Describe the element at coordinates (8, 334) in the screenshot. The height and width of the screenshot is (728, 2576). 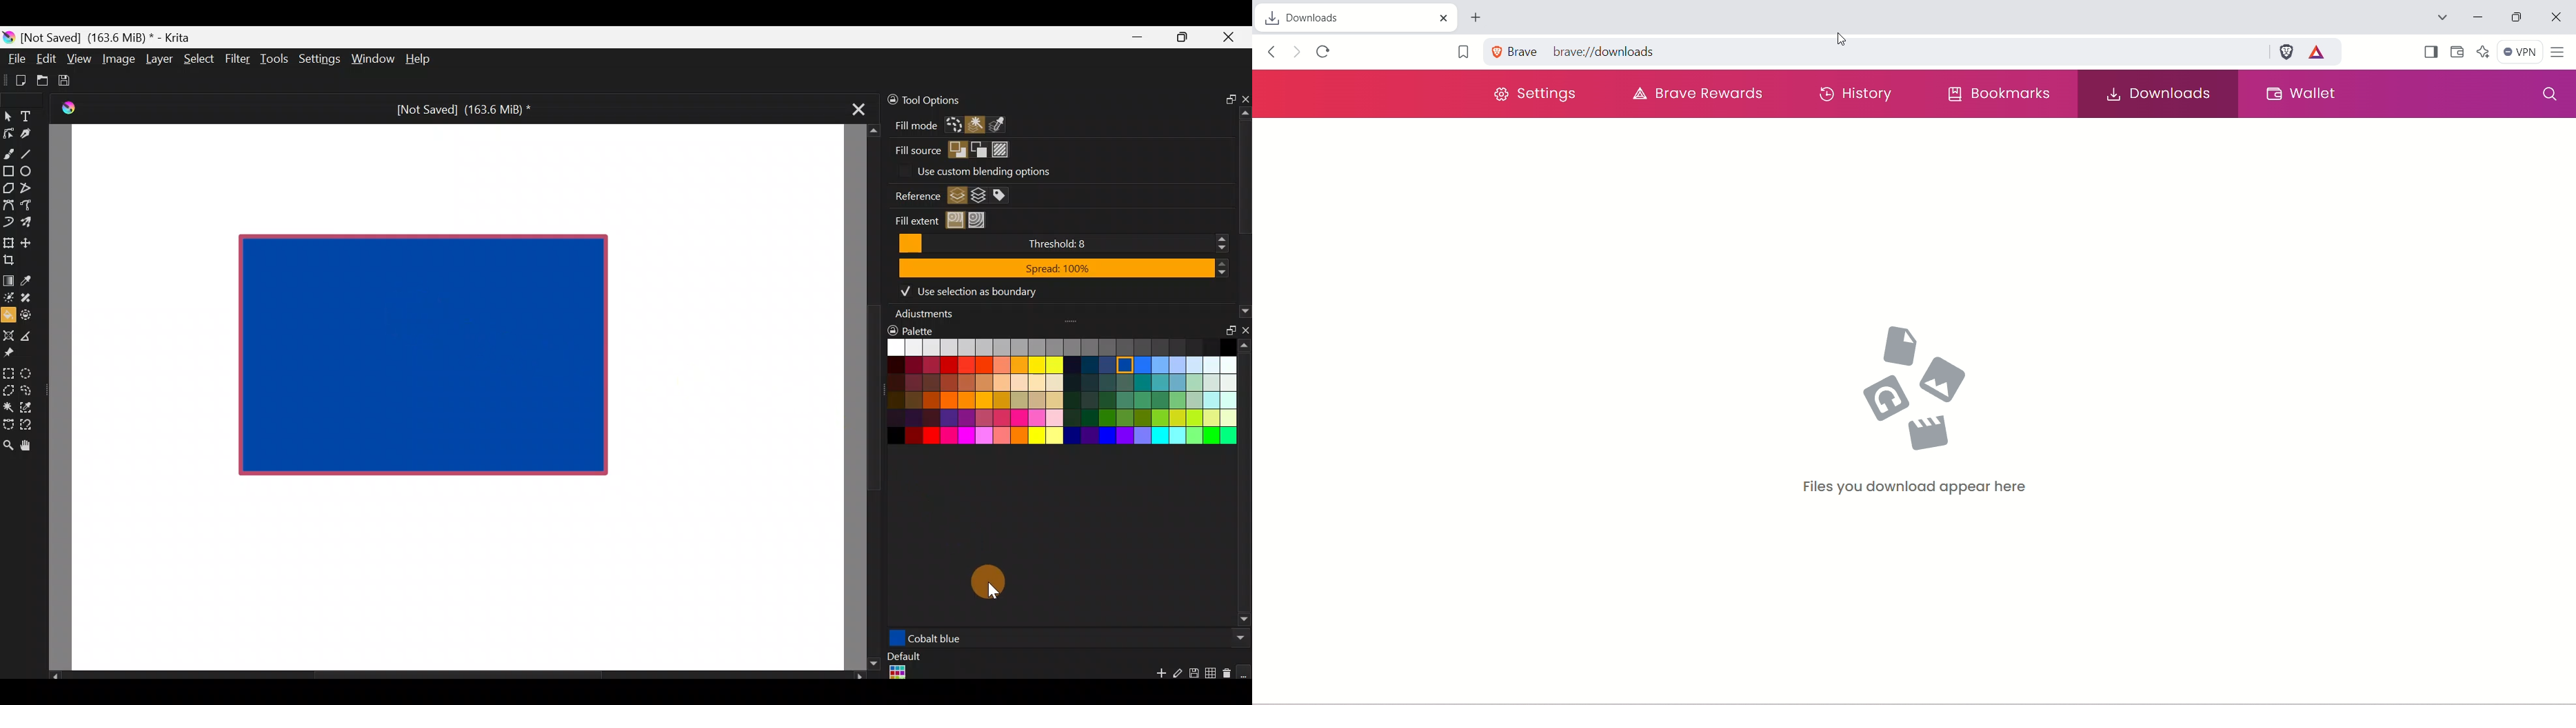
I see `Assistant tool` at that location.